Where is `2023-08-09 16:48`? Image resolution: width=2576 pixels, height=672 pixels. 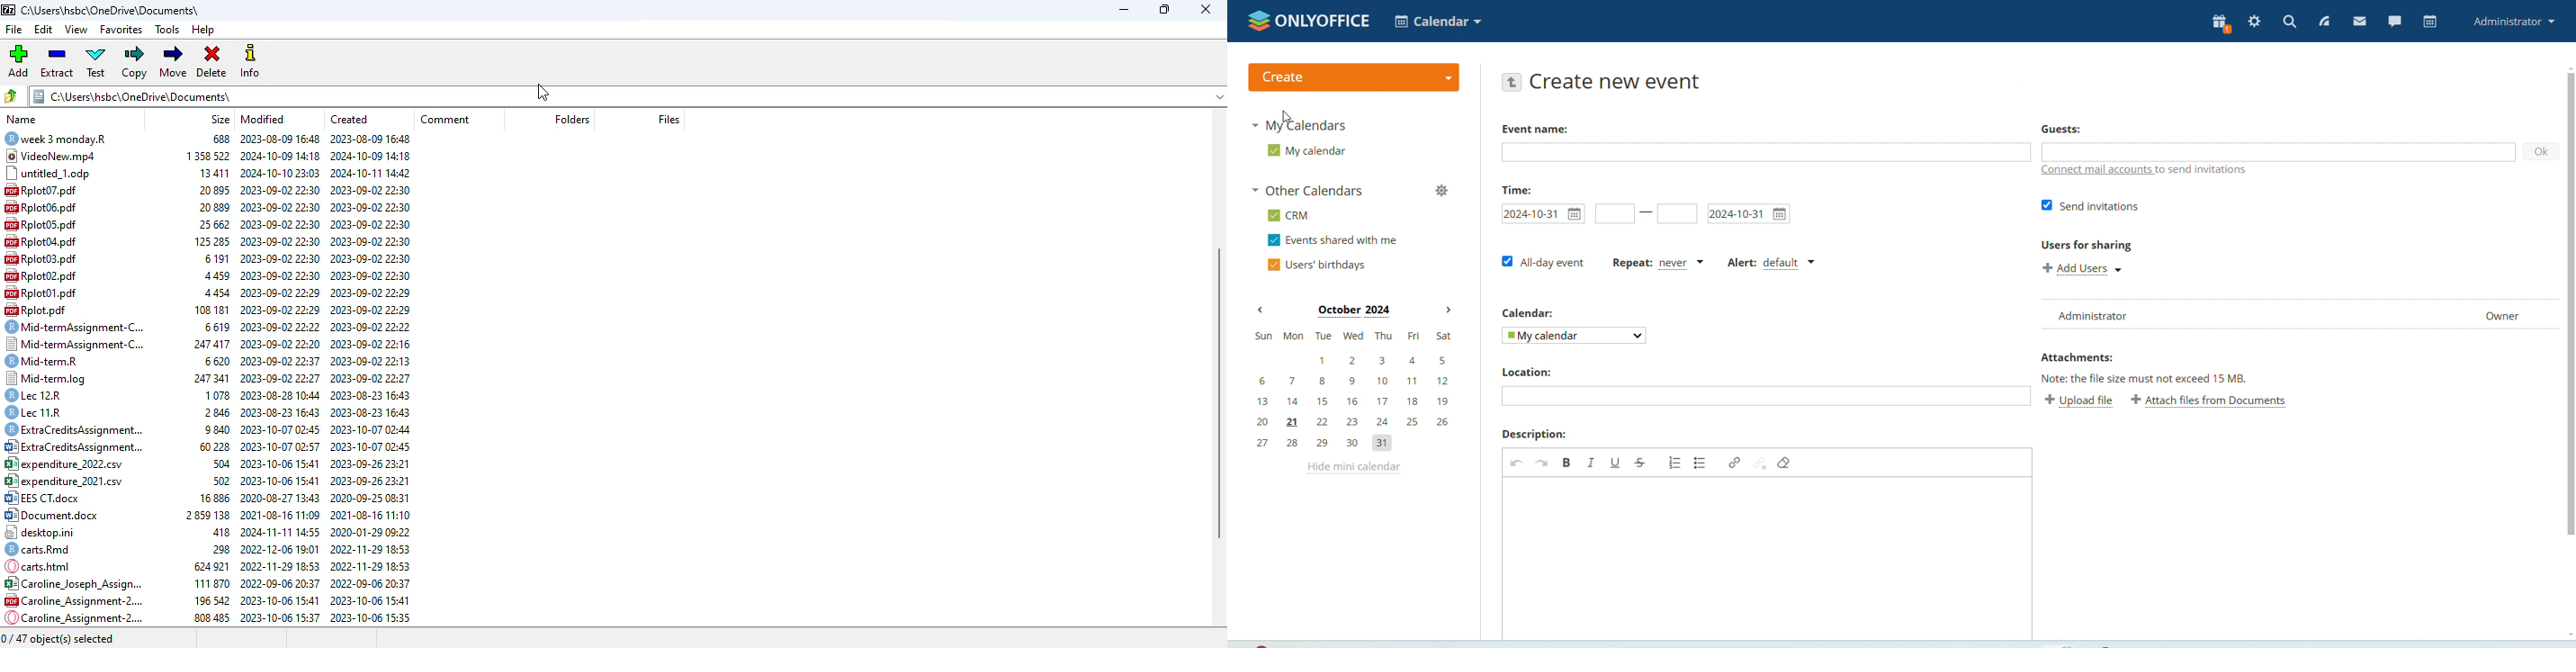 2023-08-09 16:48 is located at coordinates (283, 139).